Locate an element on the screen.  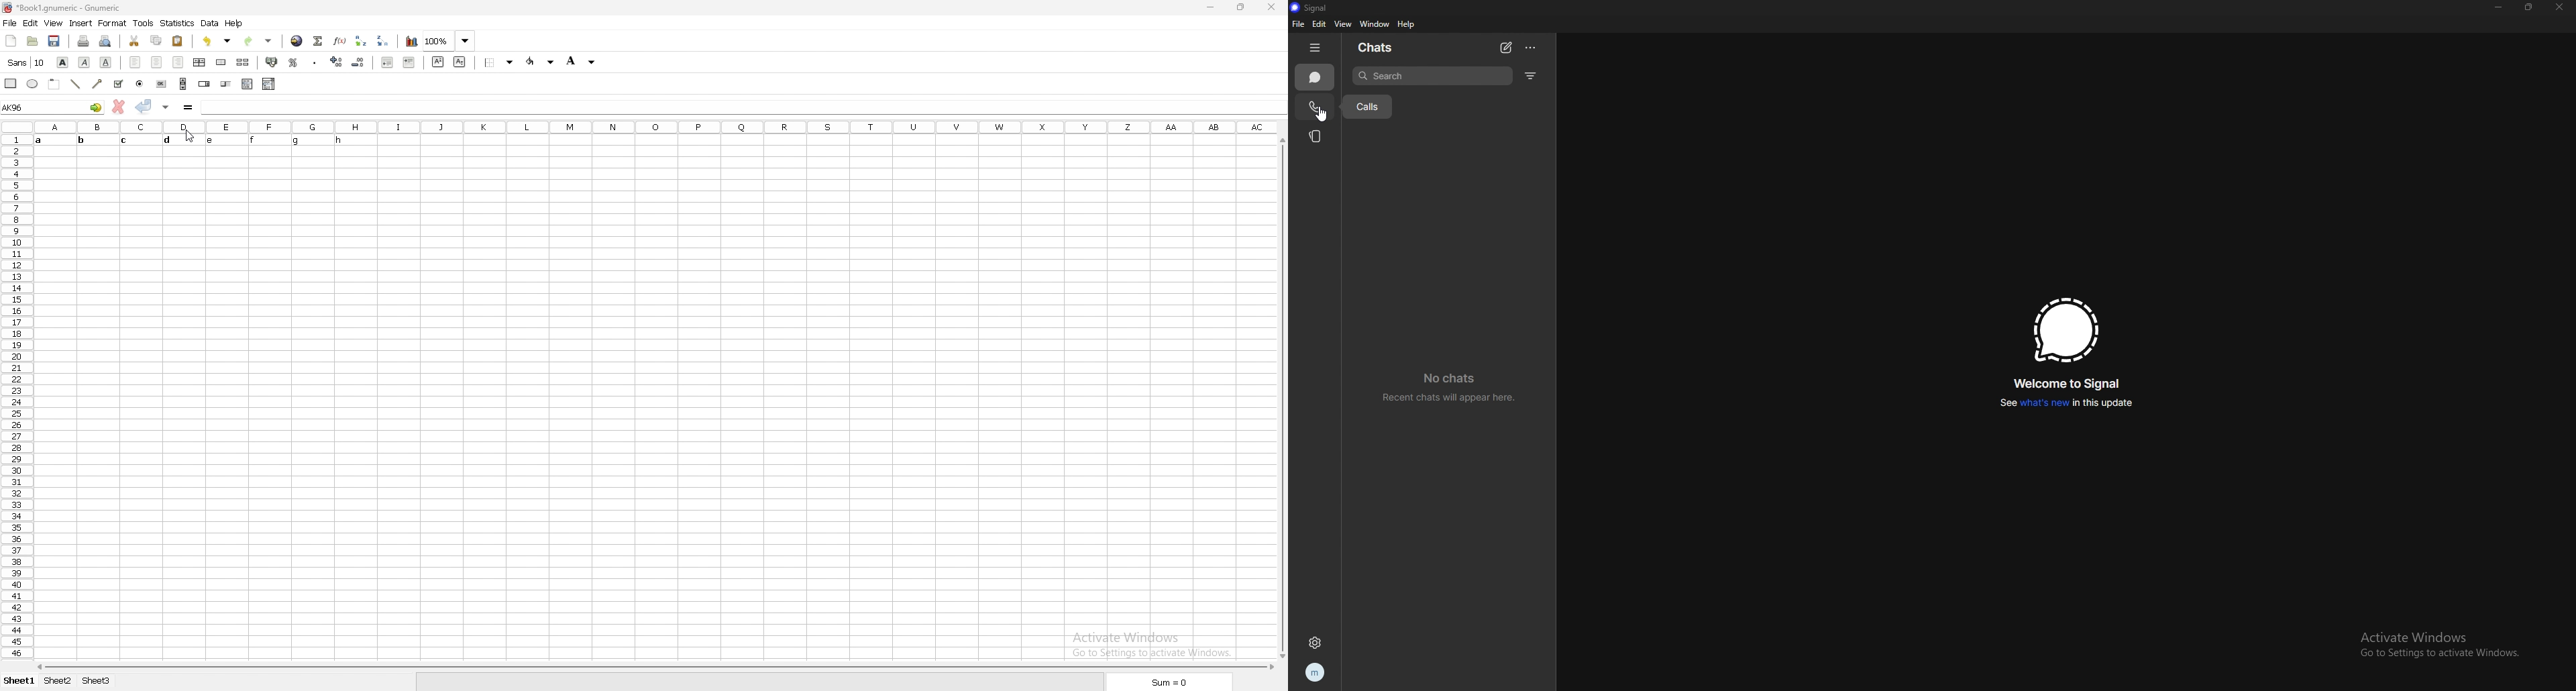
file is located at coordinates (10, 22).